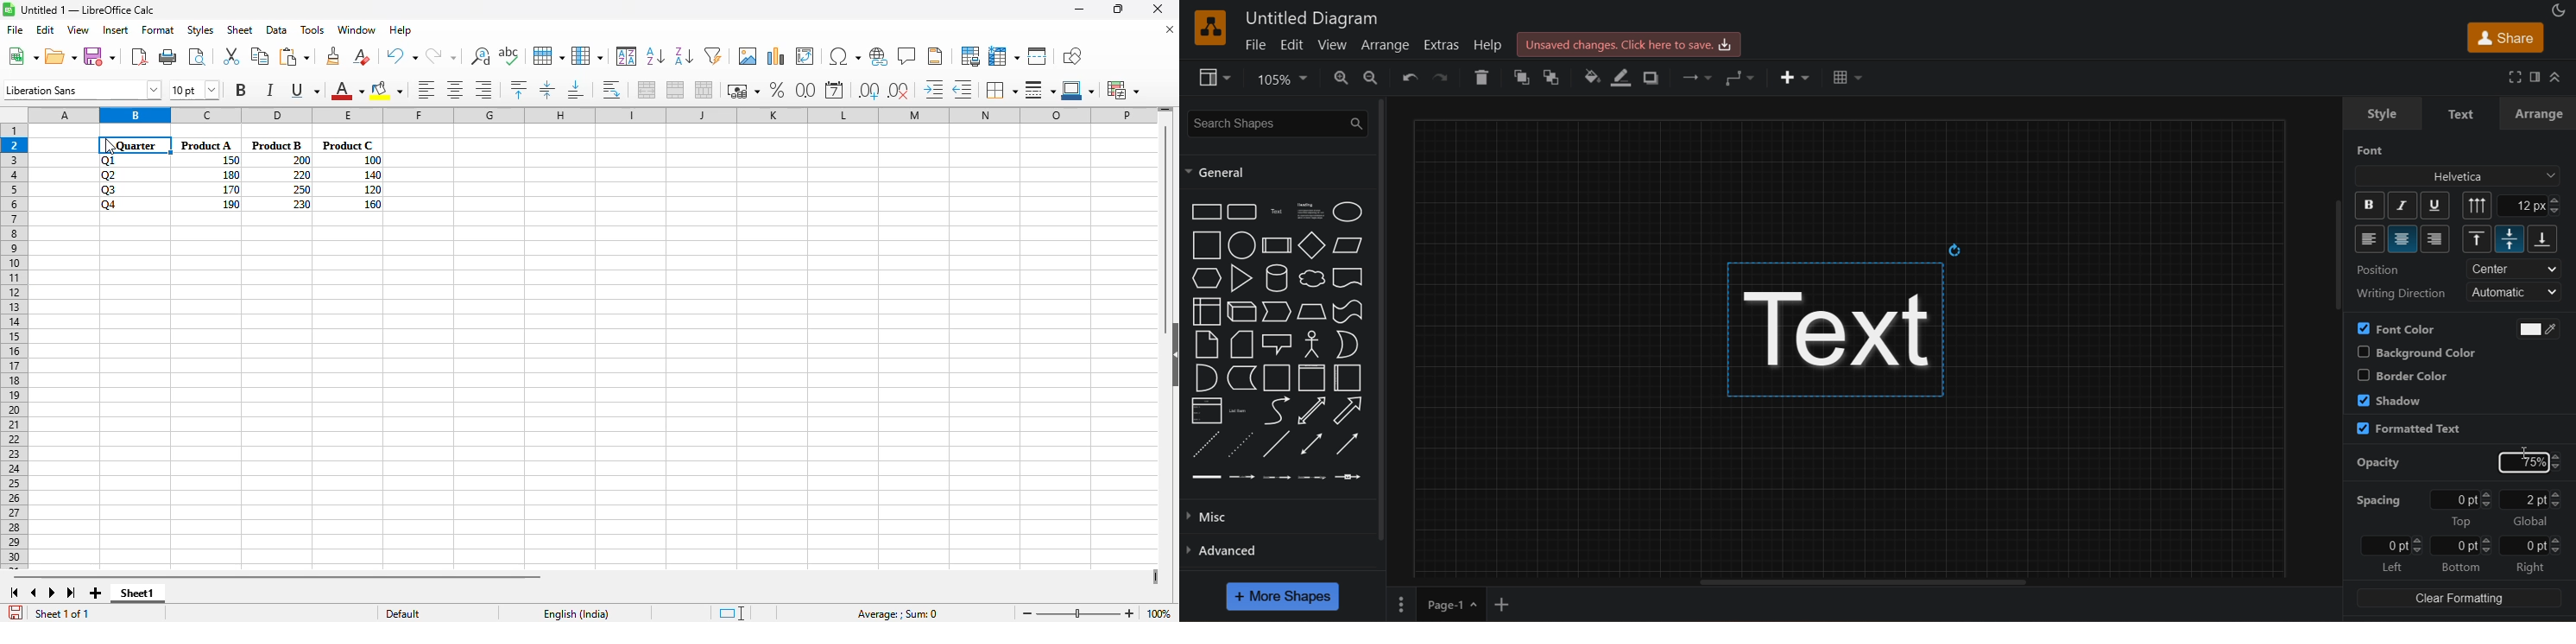  What do you see at coordinates (362, 56) in the screenshot?
I see `clear direct formatting` at bounding box center [362, 56].